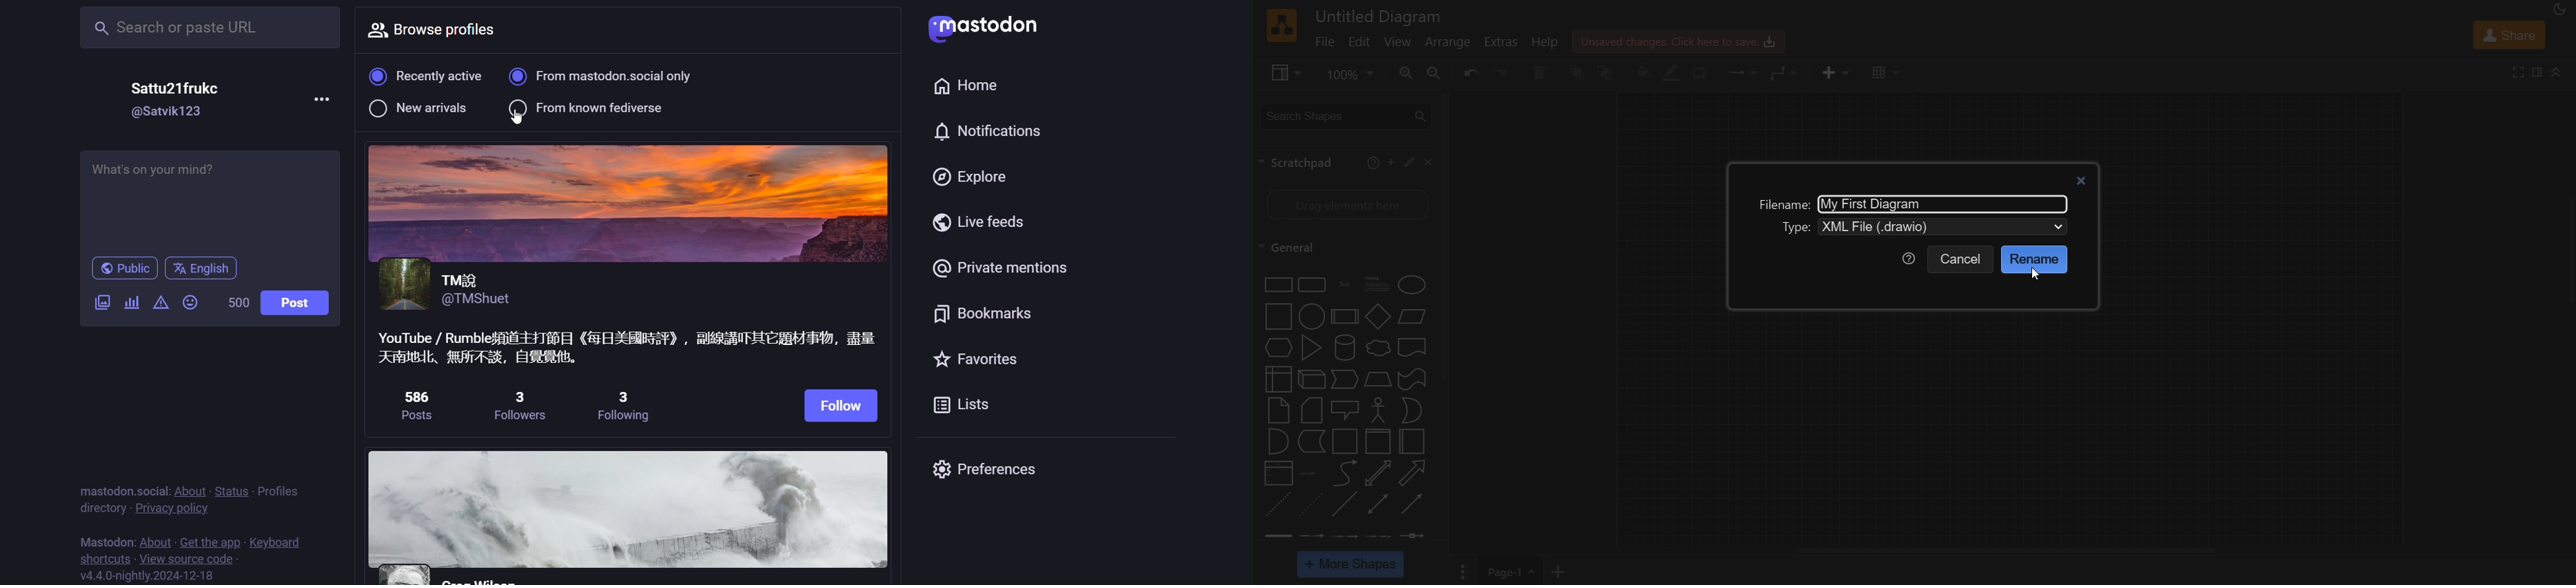 Image resolution: width=2576 pixels, height=588 pixels. What do you see at coordinates (2557, 10) in the screenshot?
I see `appearance` at bounding box center [2557, 10].